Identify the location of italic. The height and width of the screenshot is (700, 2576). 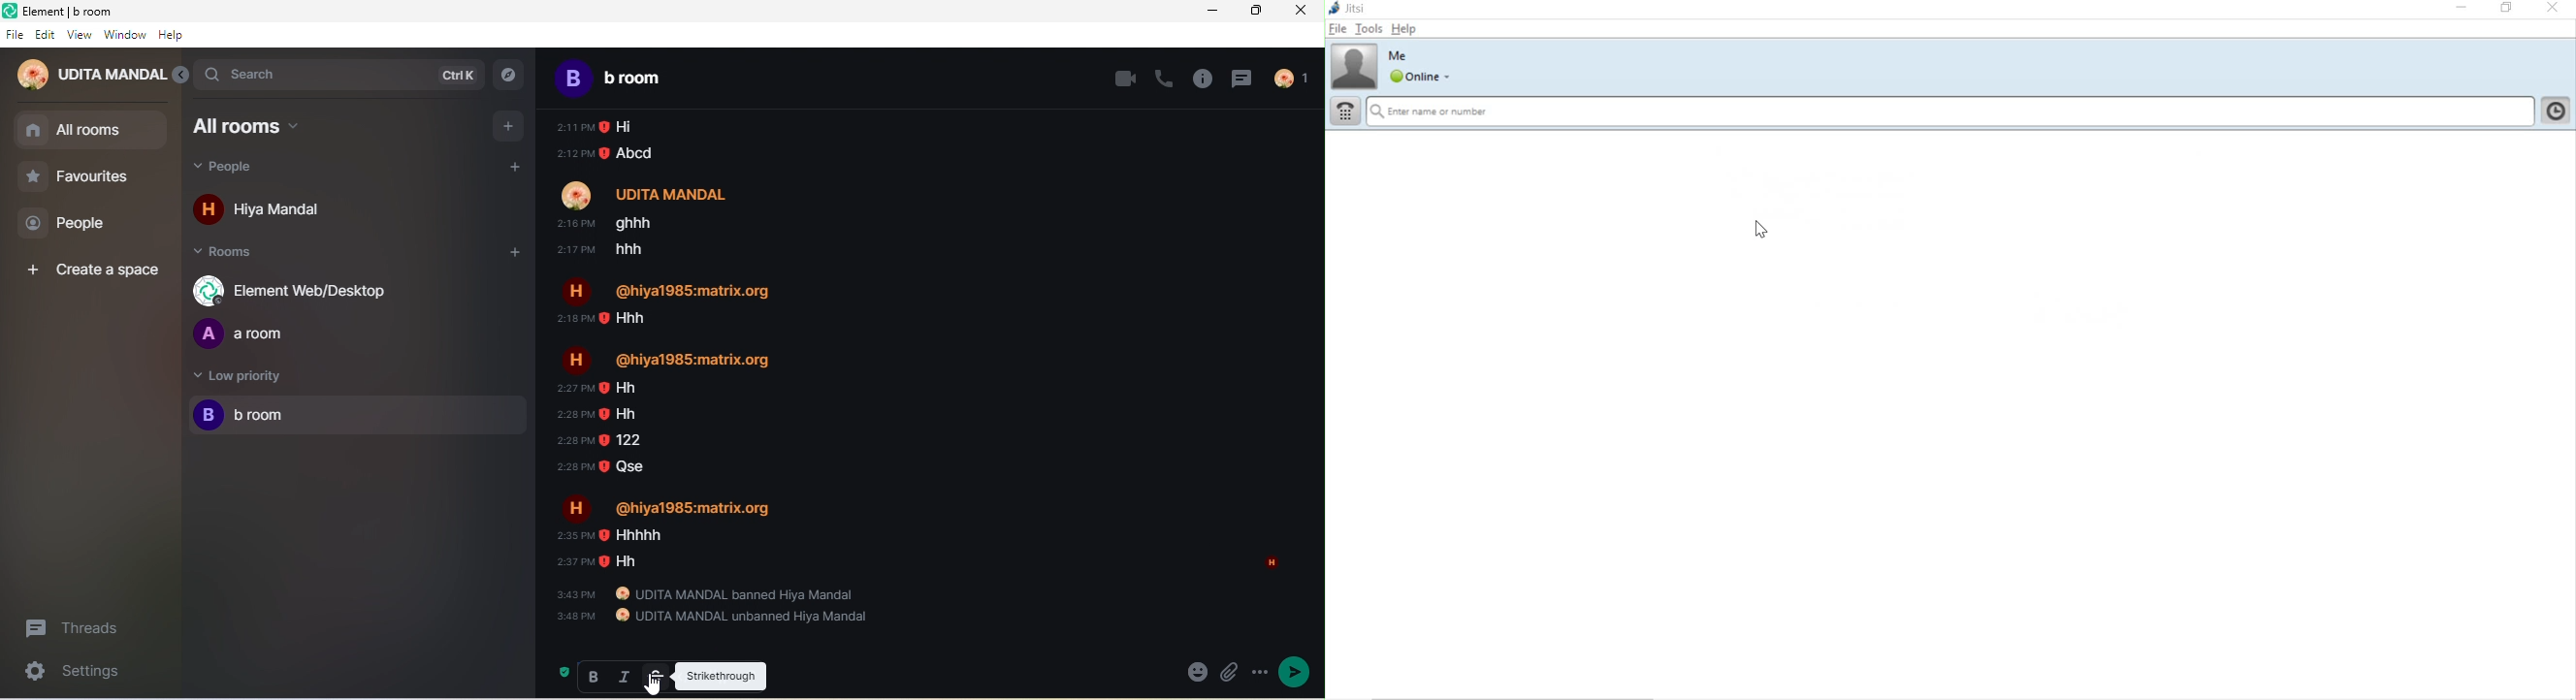
(623, 678).